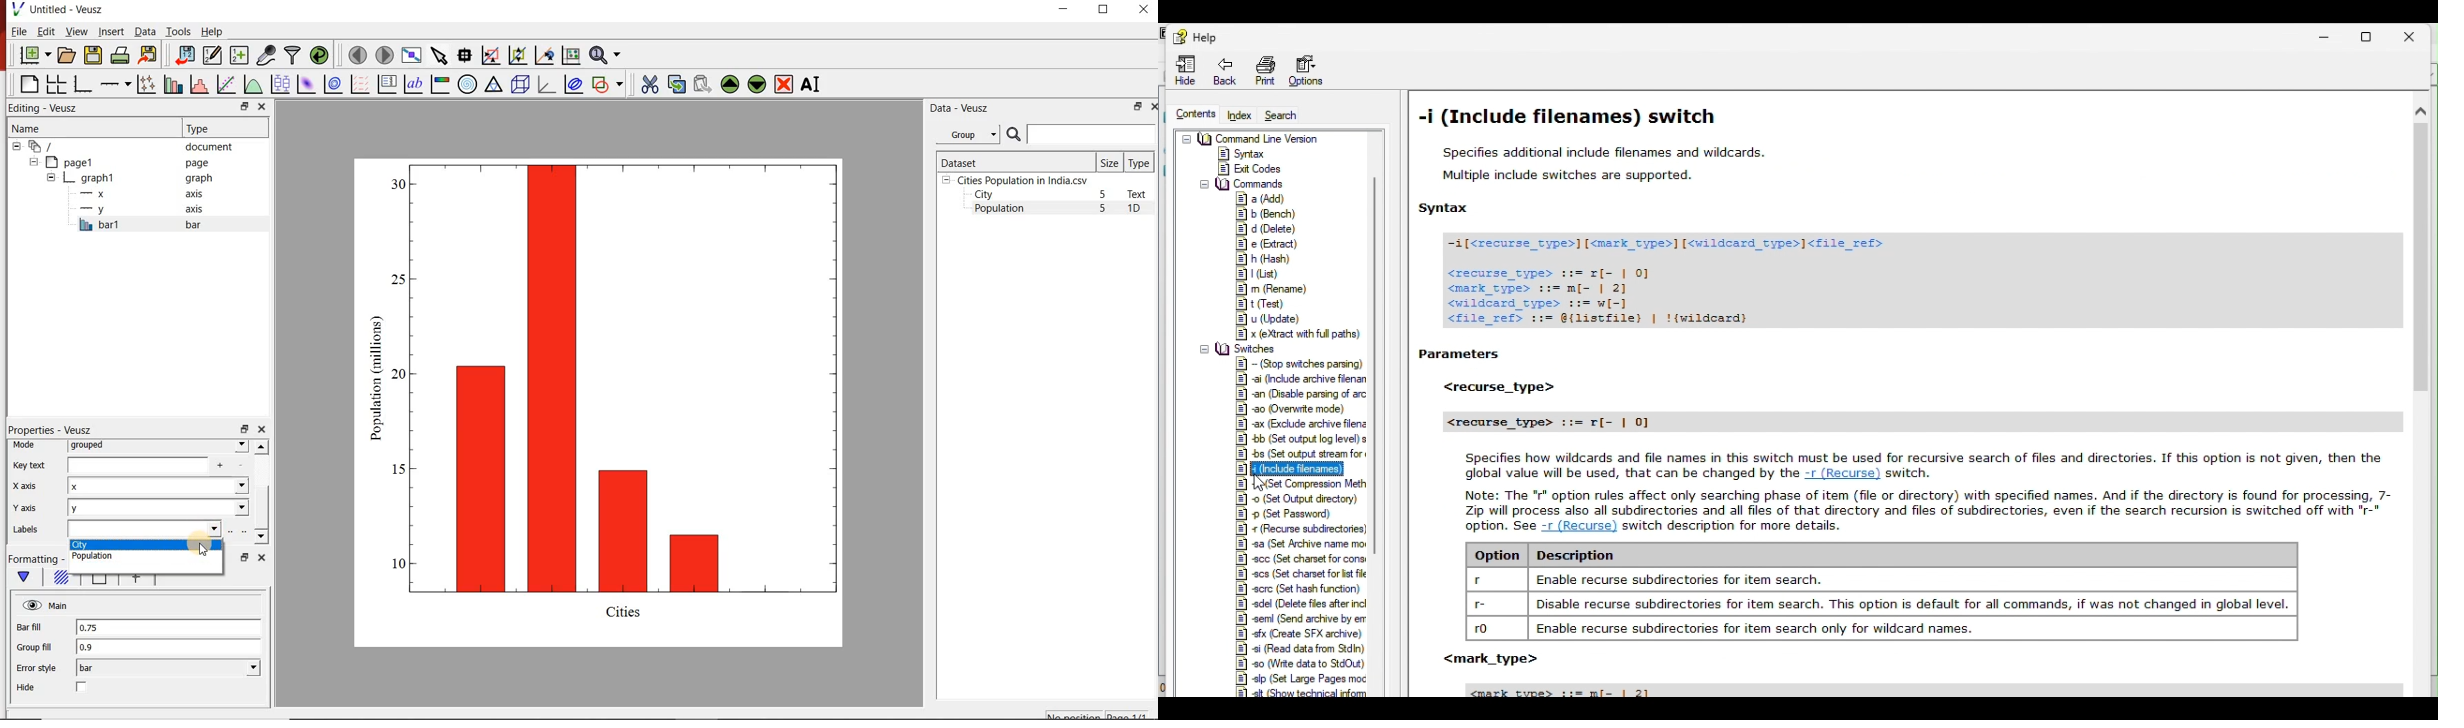  What do you see at coordinates (1300, 425) in the screenshot?
I see `Exclude archive` at bounding box center [1300, 425].